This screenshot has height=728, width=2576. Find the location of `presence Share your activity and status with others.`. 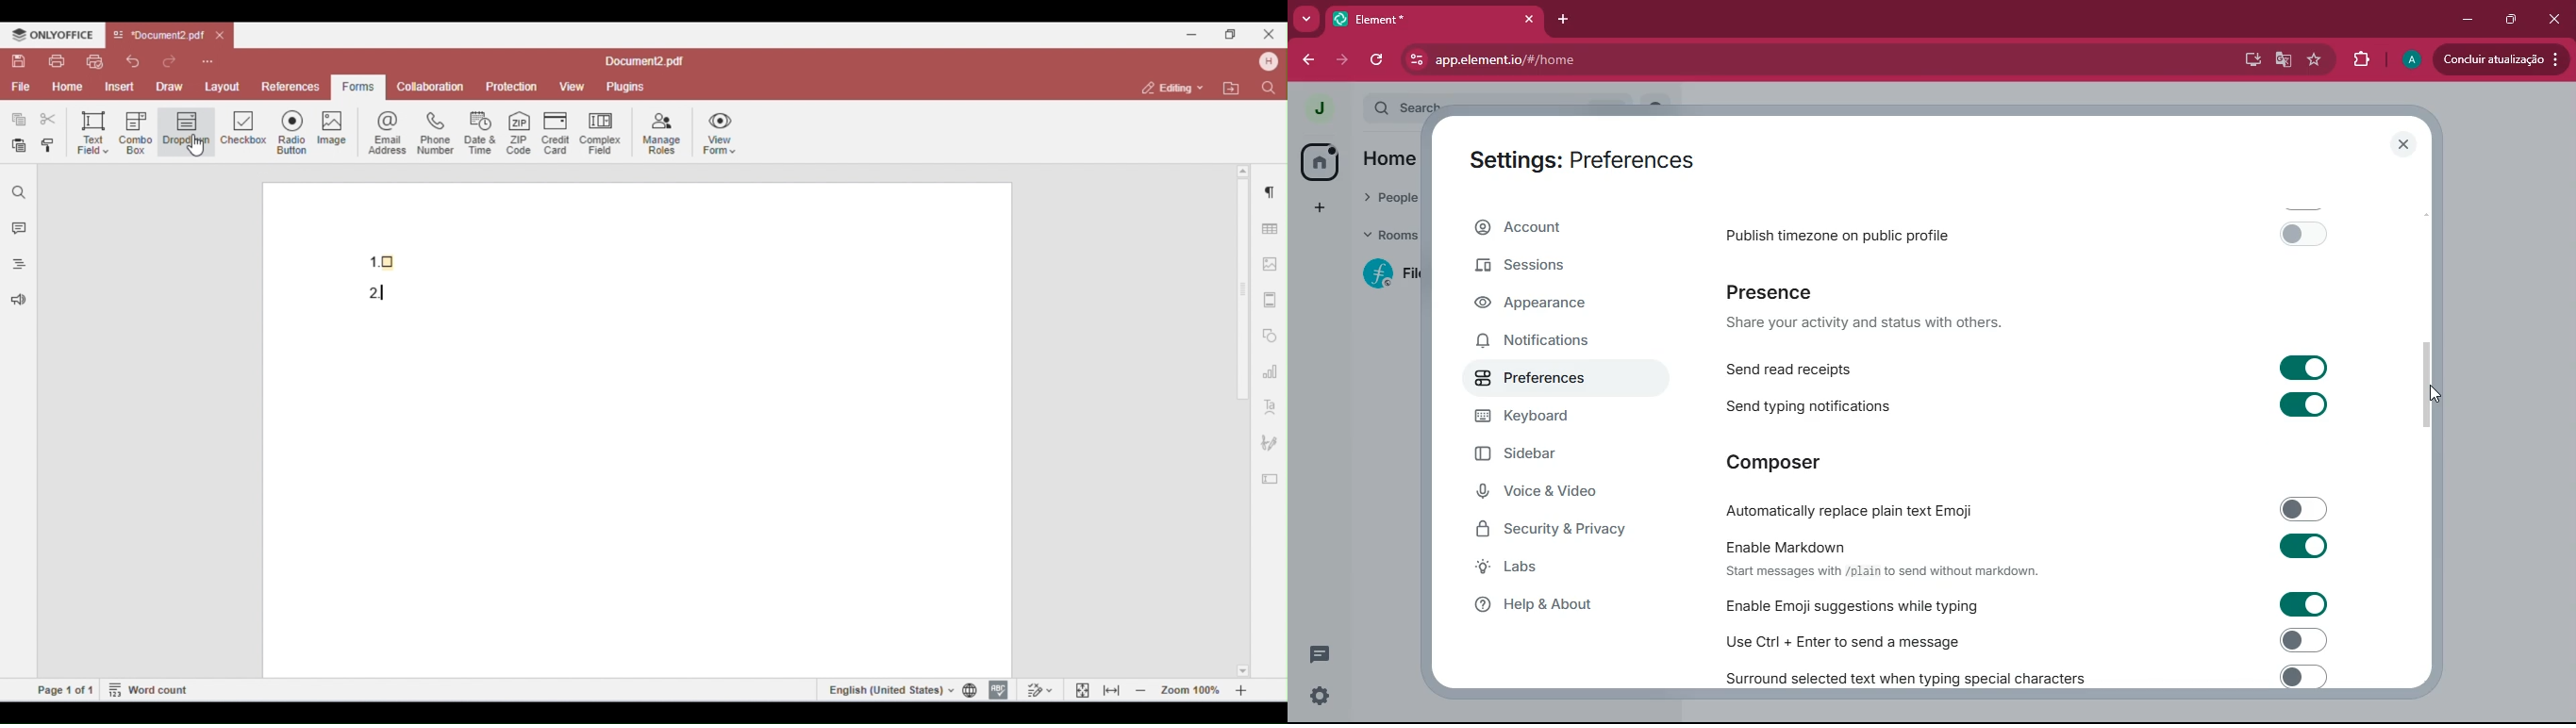

presence Share your activity and status with others. is located at coordinates (1876, 307).